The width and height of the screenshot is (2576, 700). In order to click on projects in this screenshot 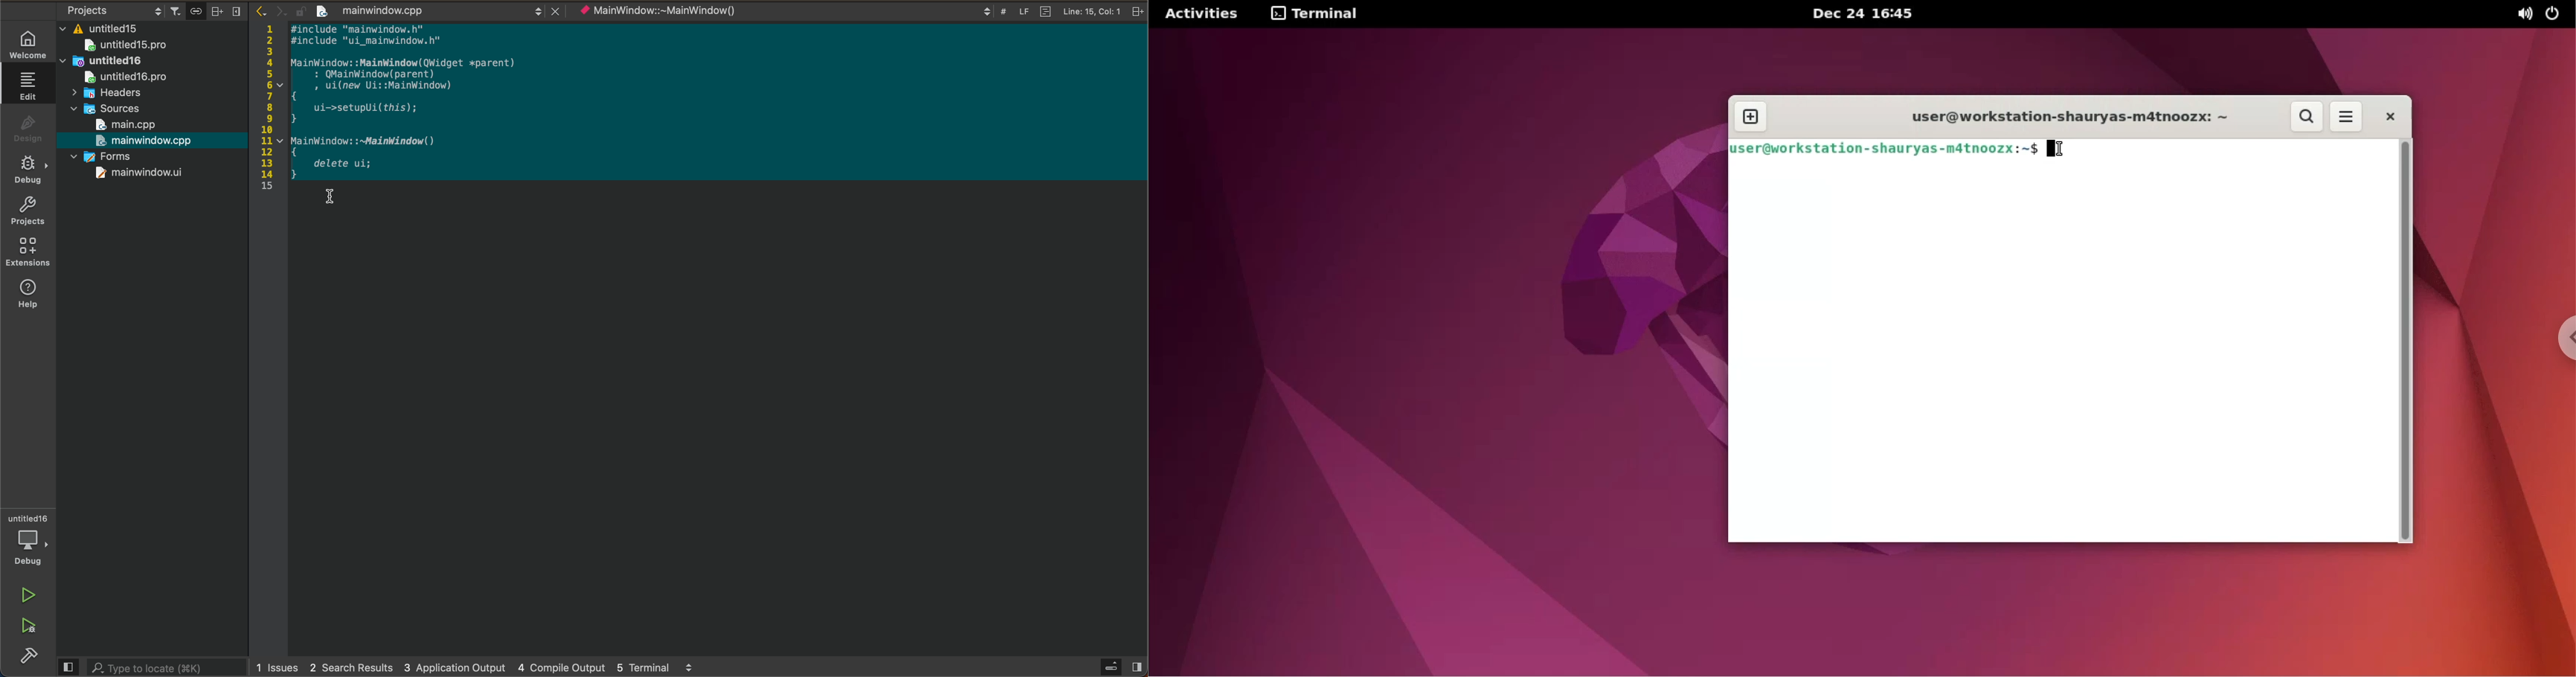, I will do `click(28, 212)`.